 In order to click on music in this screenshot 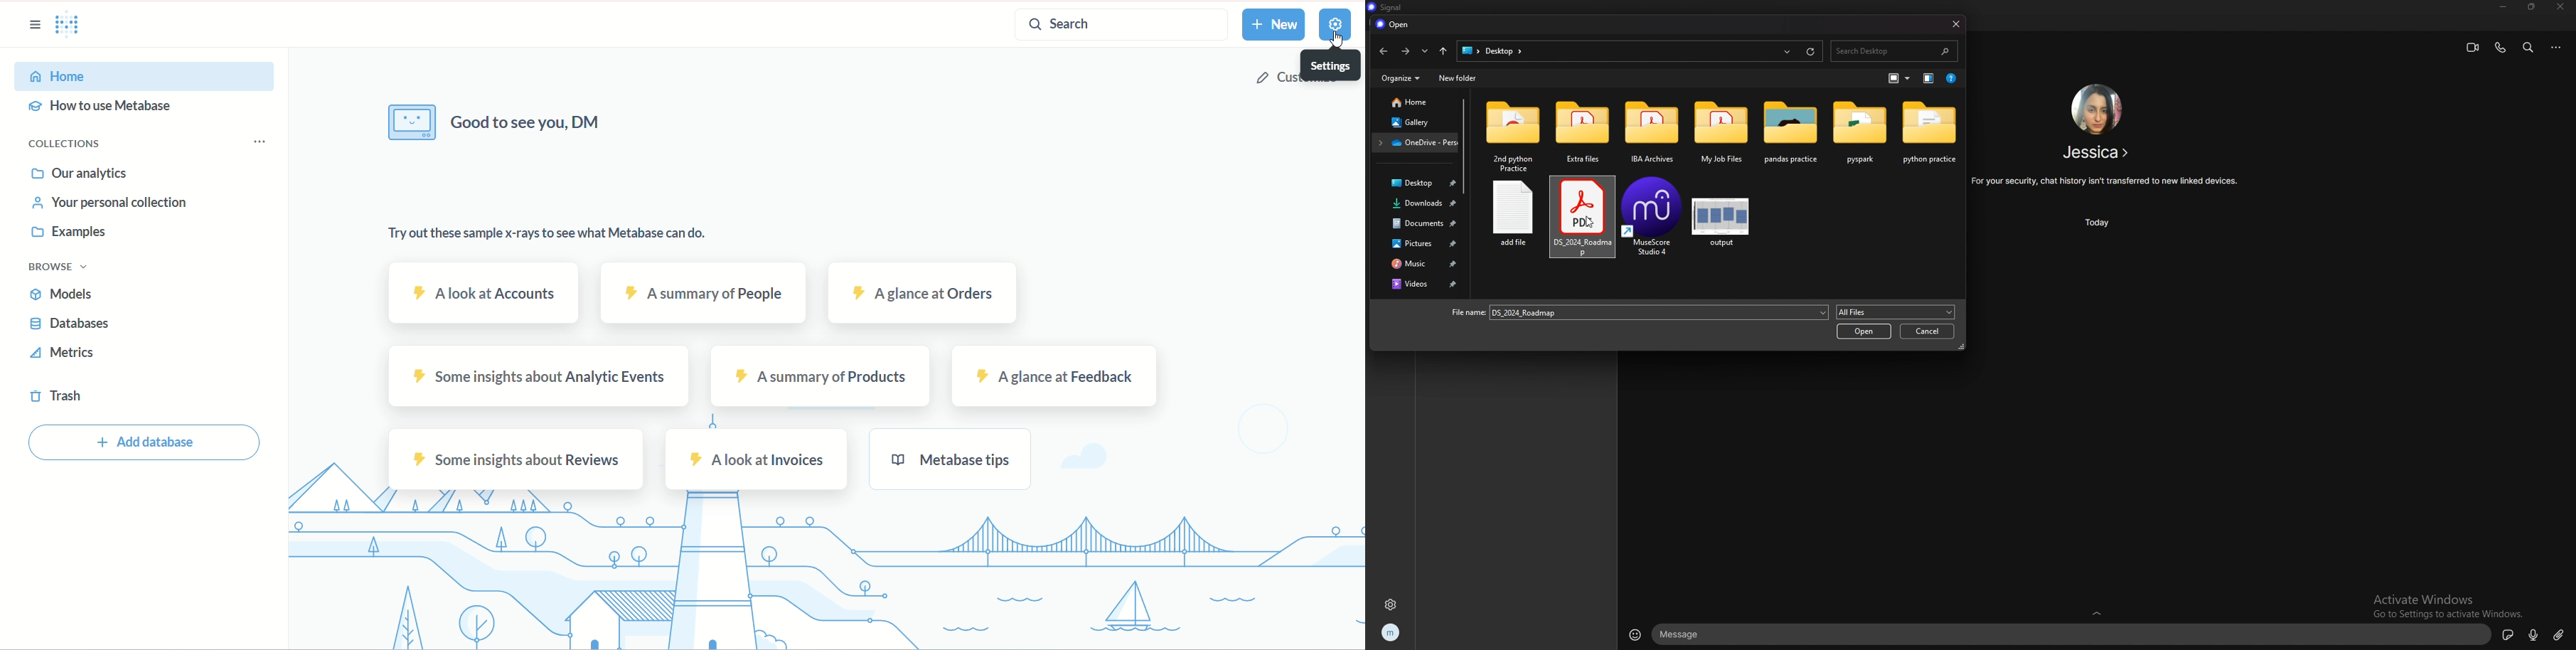, I will do `click(1420, 263)`.